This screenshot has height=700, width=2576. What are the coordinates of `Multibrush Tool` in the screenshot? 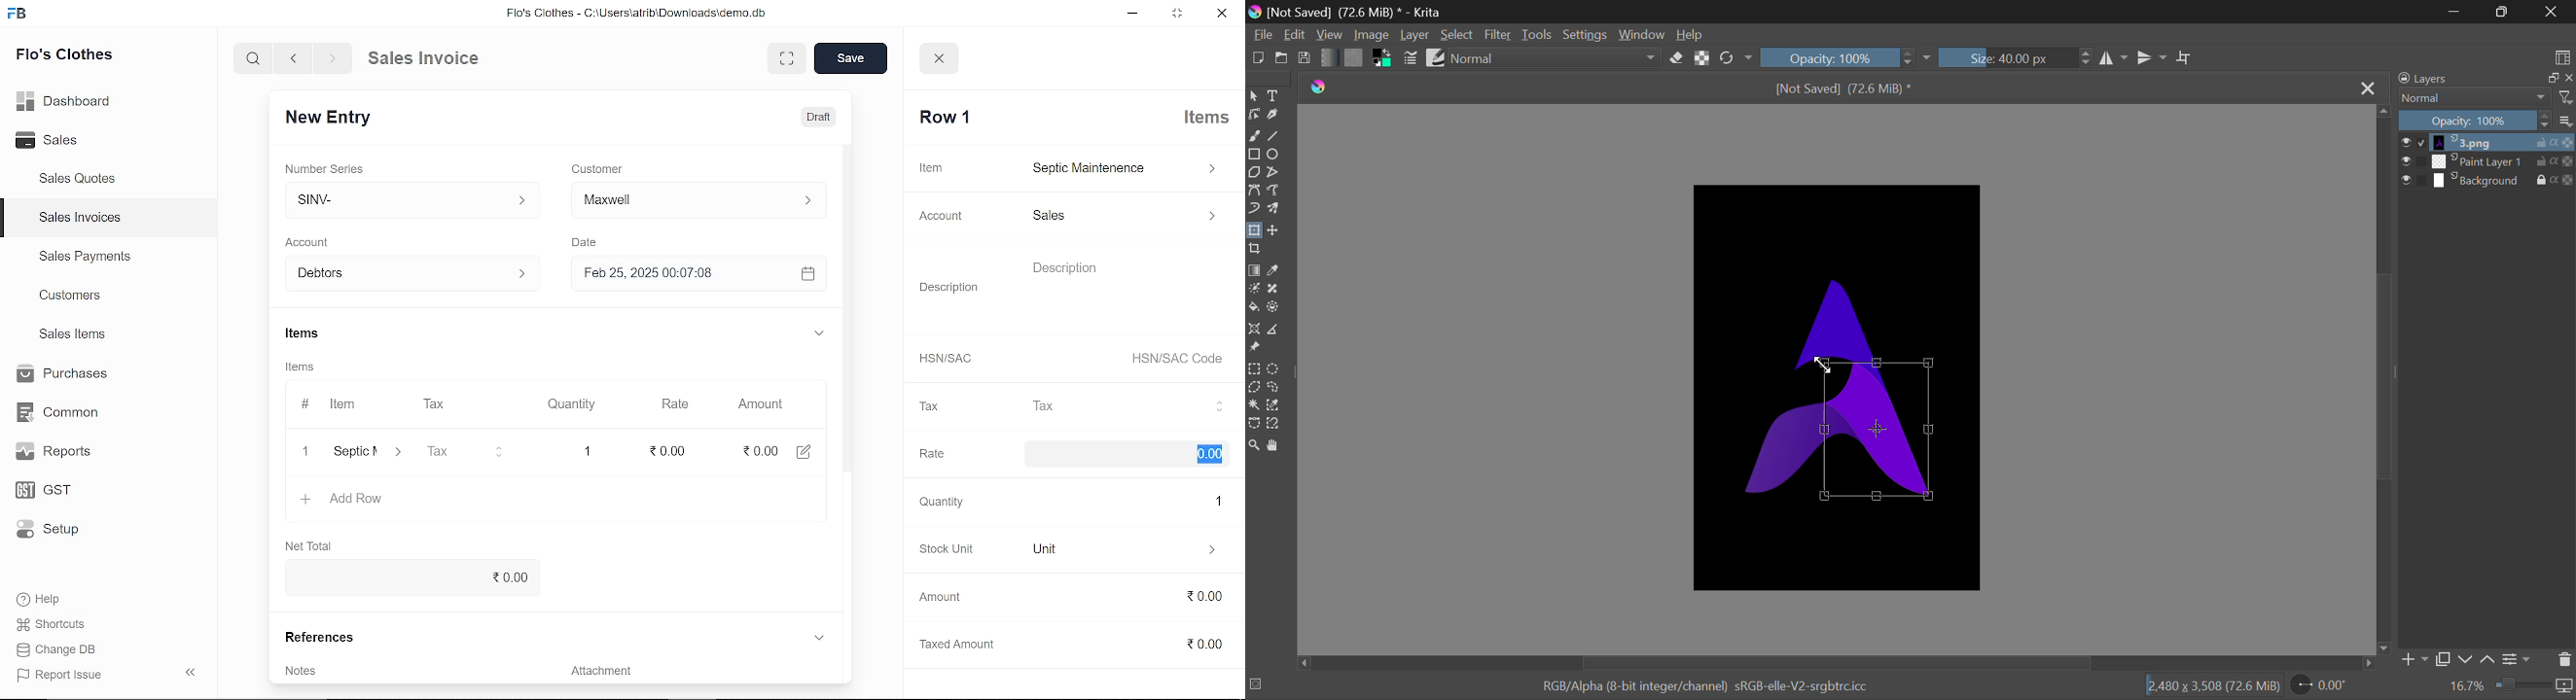 It's located at (1276, 211).